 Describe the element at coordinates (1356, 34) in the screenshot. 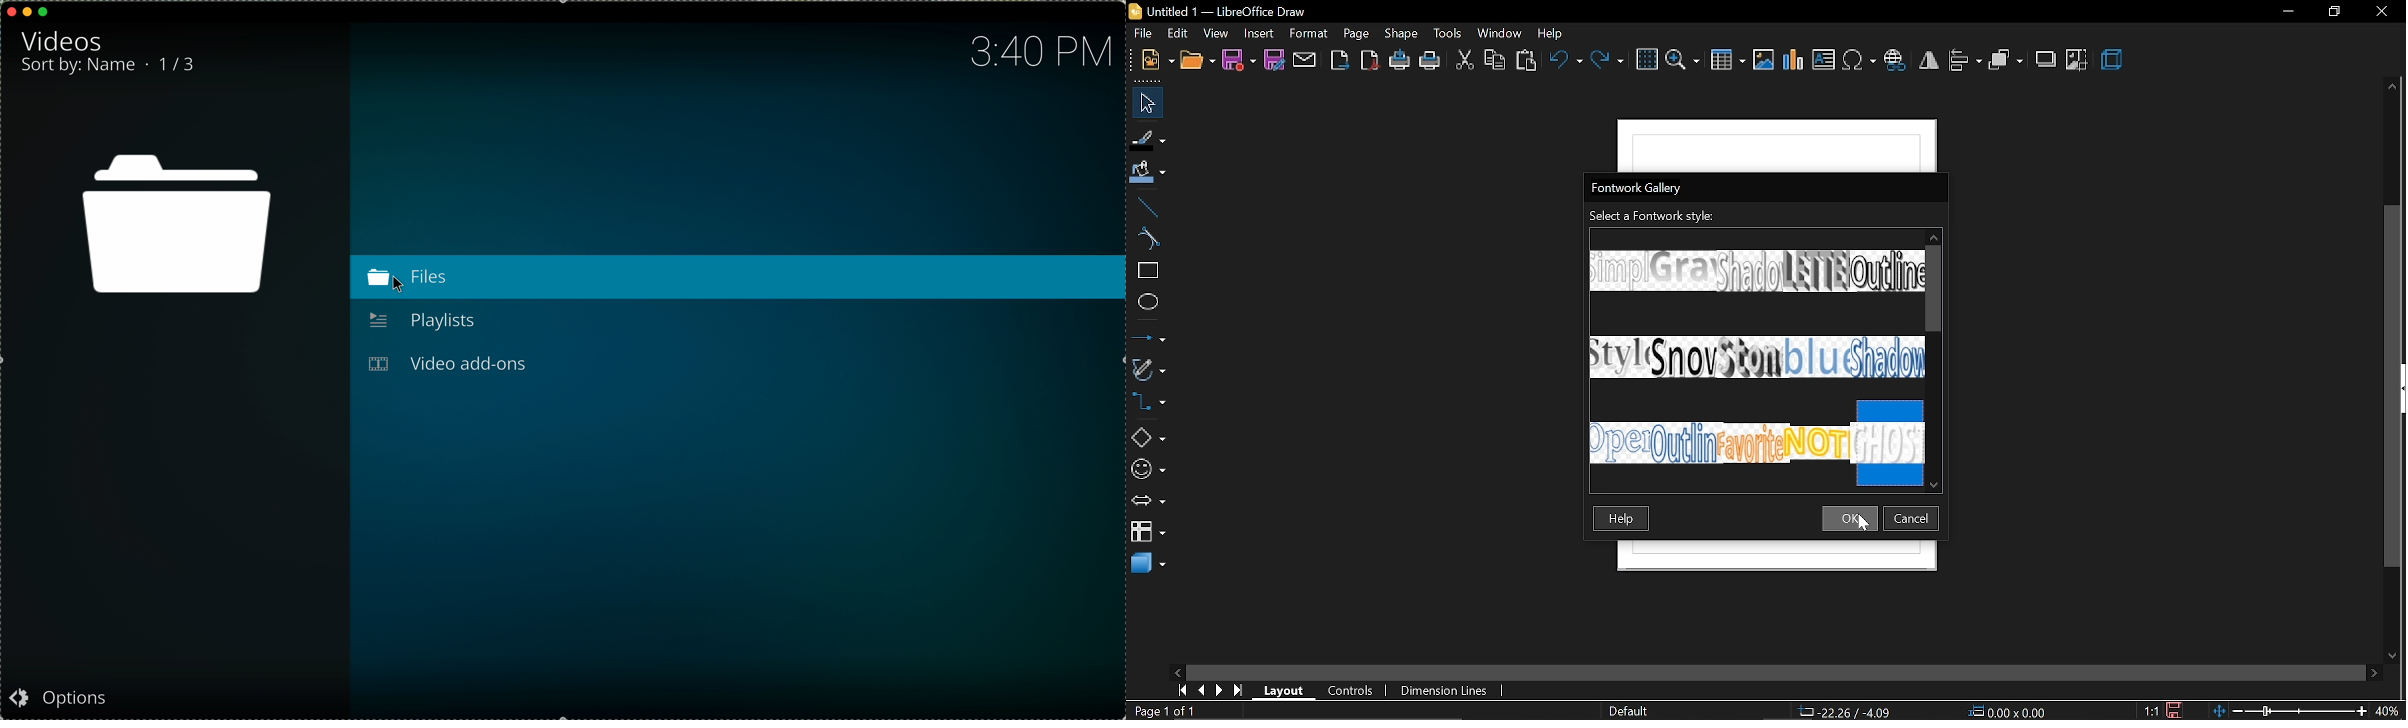

I see `page` at that location.